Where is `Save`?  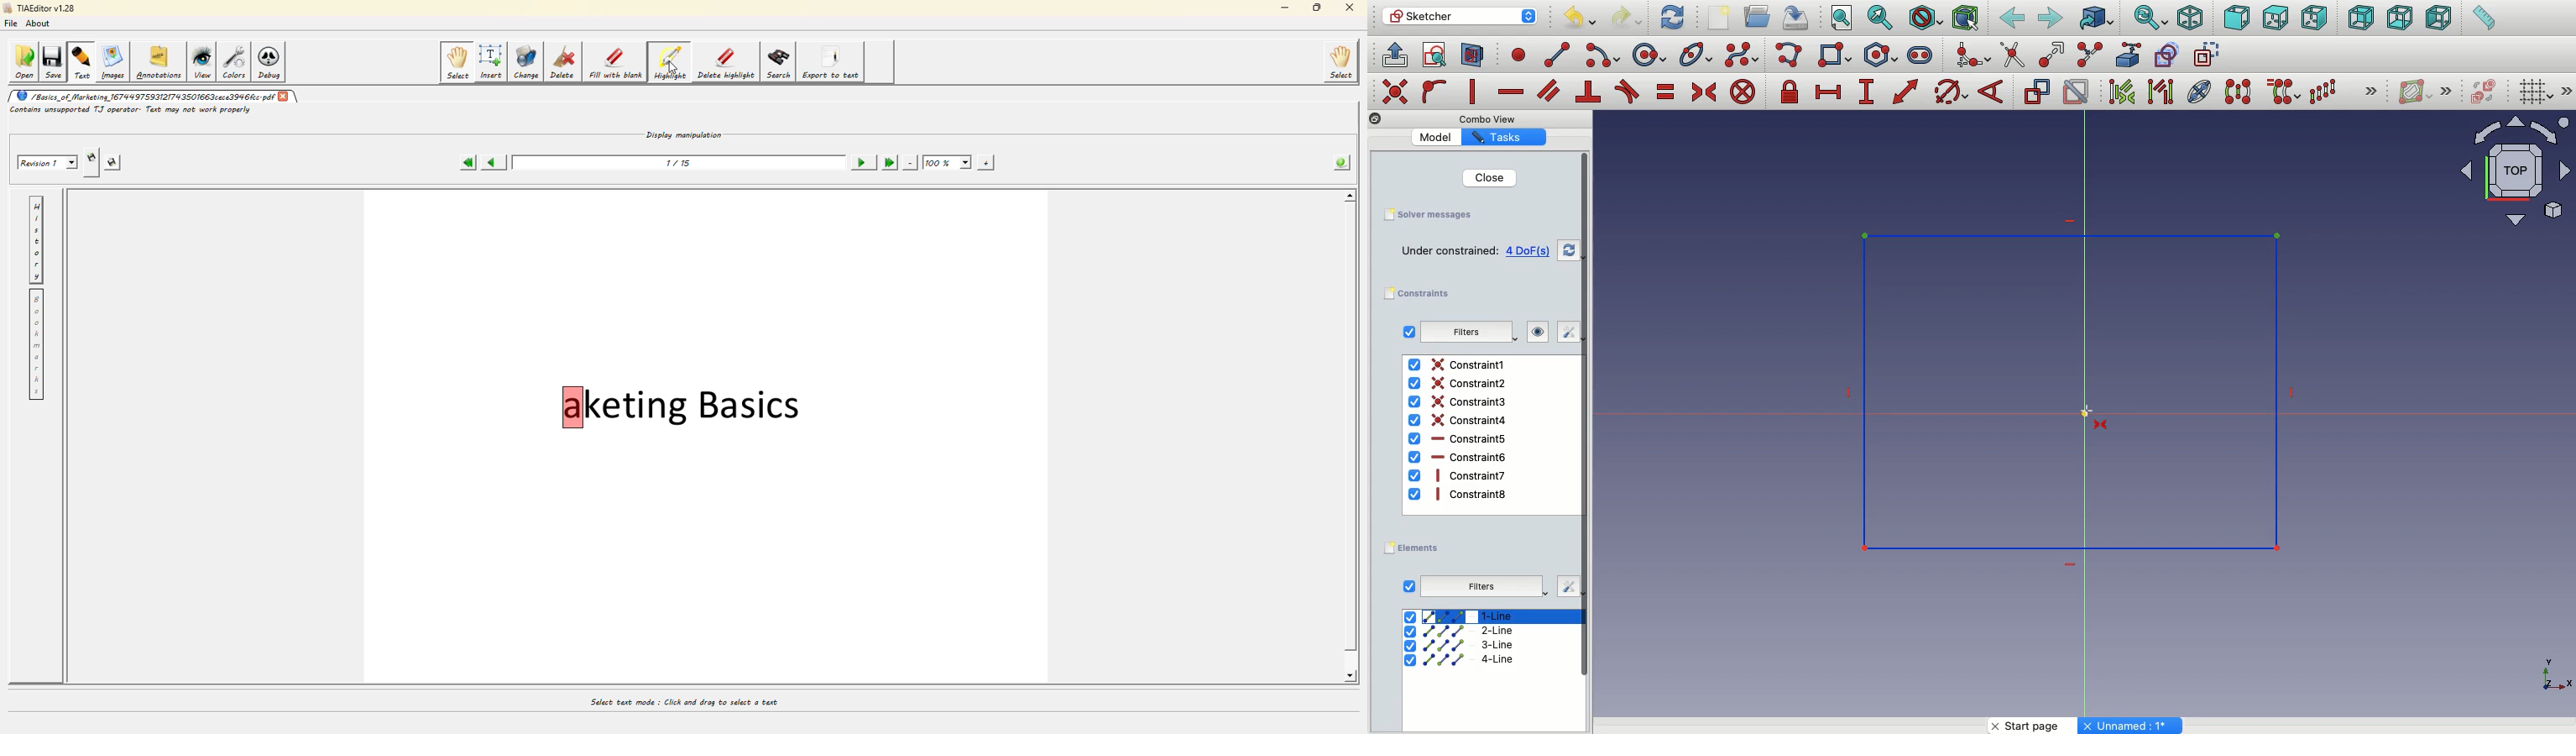
Save is located at coordinates (1427, 213).